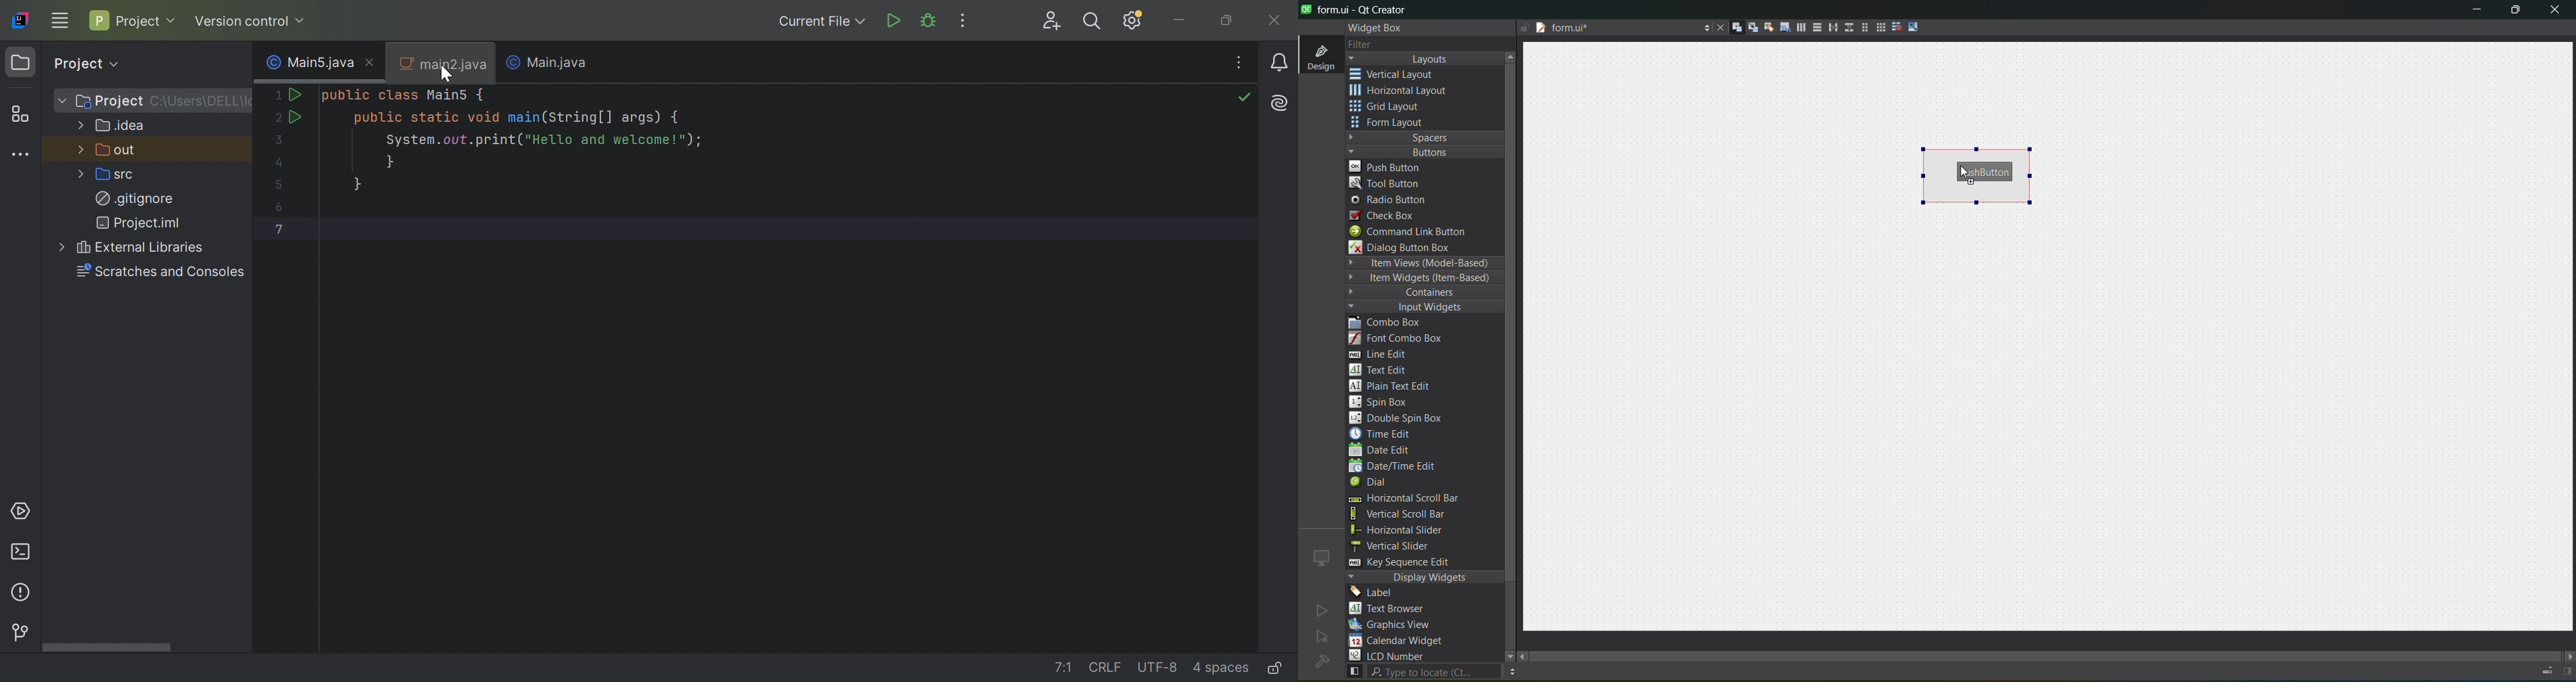  I want to click on search, so click(1422, 672).